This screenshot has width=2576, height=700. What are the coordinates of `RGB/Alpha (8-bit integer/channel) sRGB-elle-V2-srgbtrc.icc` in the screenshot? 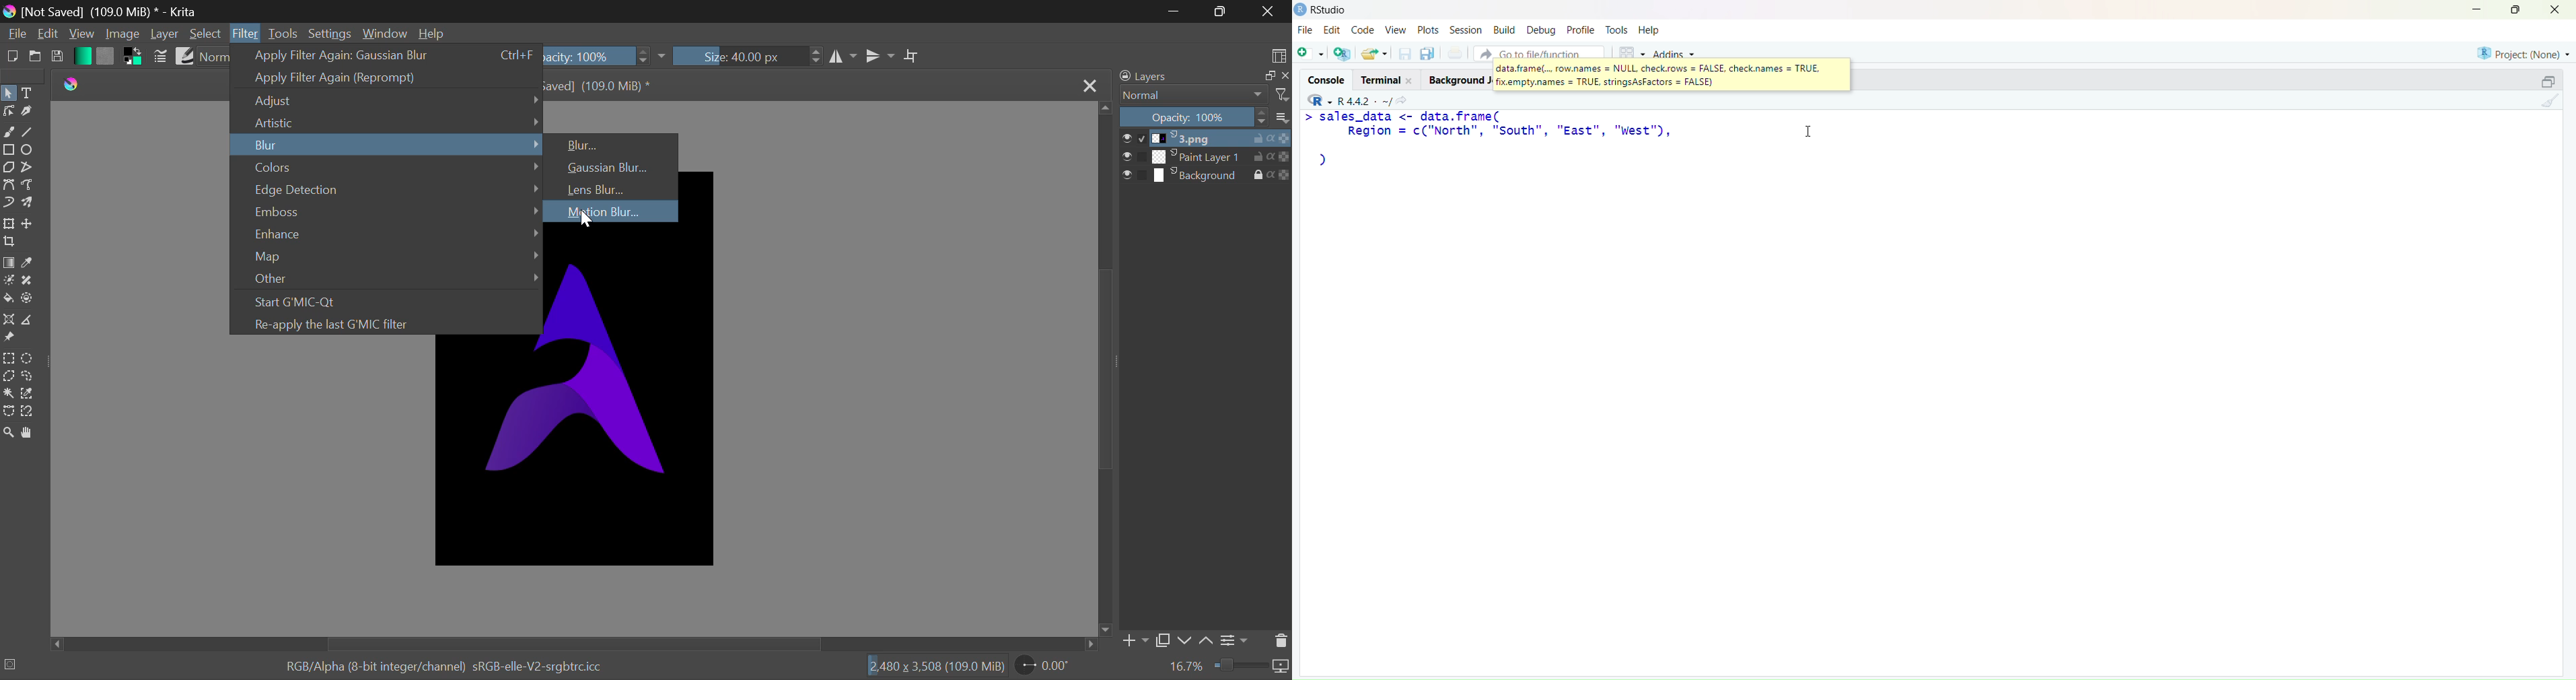 It's located at (433, 664).